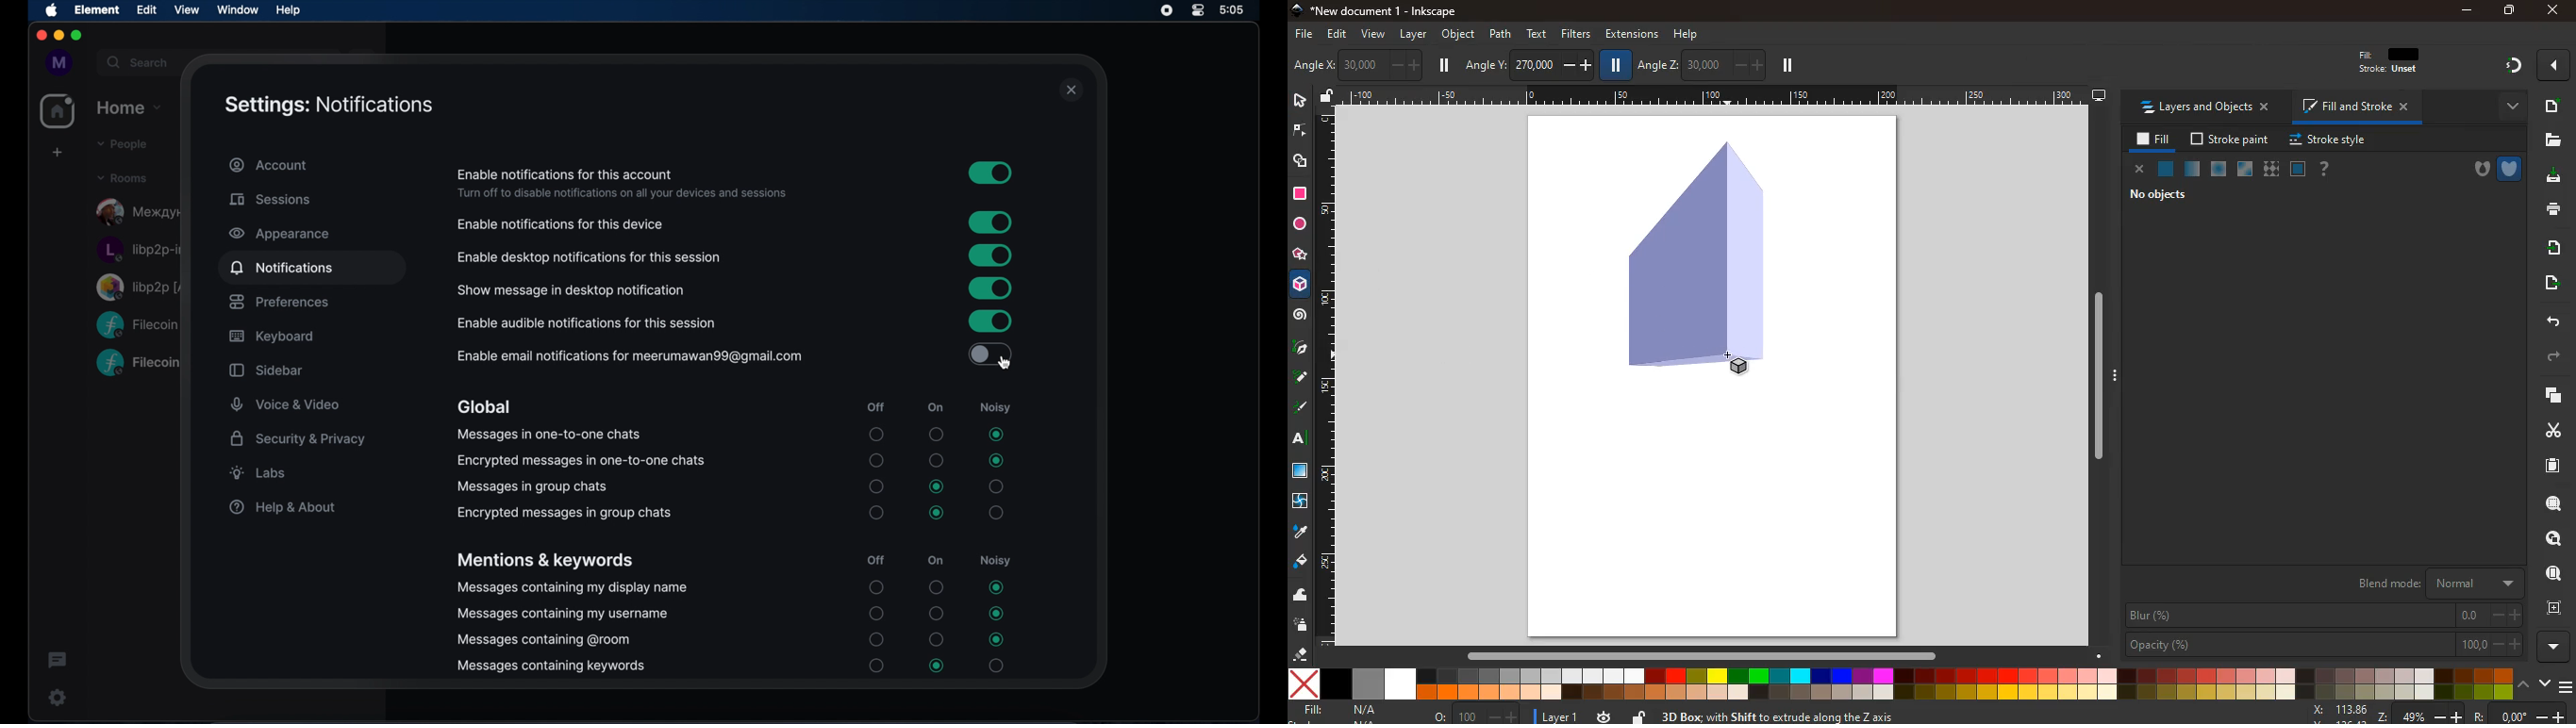 Image resolution: width=2576 pixels, height=728 pixels. I want to click on cursor, so click(1003, 362).